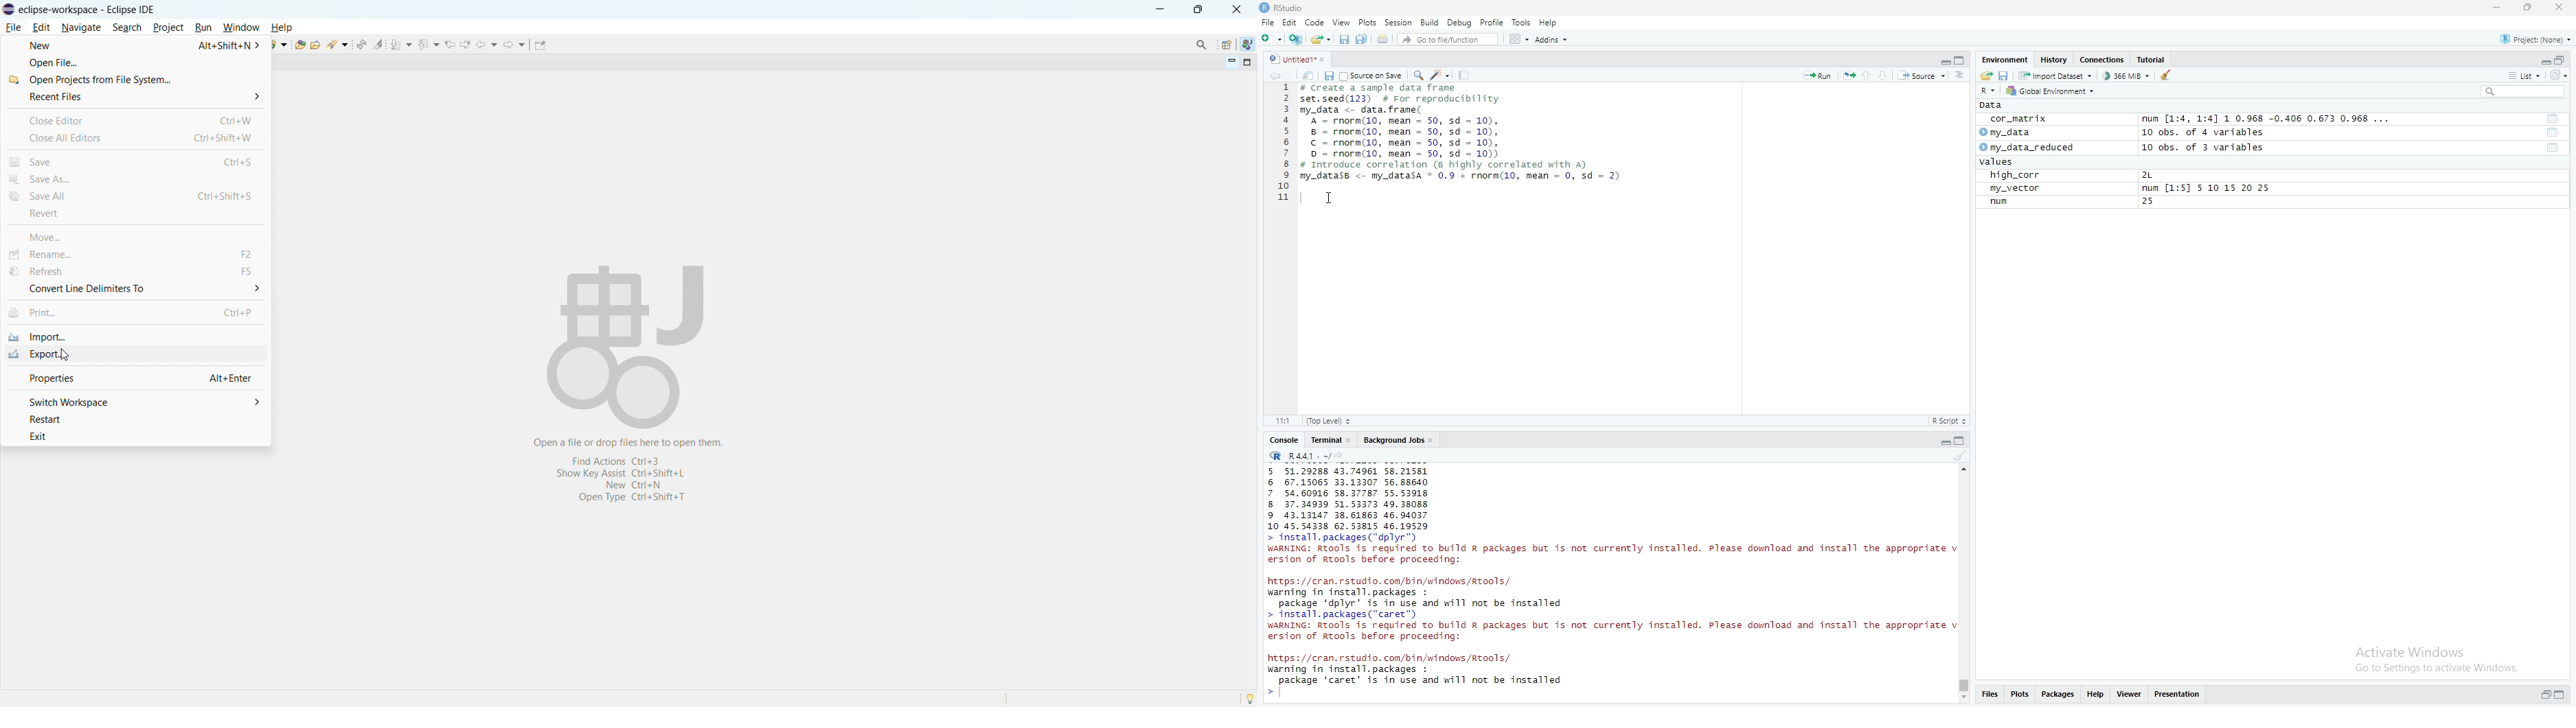  Describe the element at coordinates (1960, 61) in the screenshot. I see `copy` at that location.